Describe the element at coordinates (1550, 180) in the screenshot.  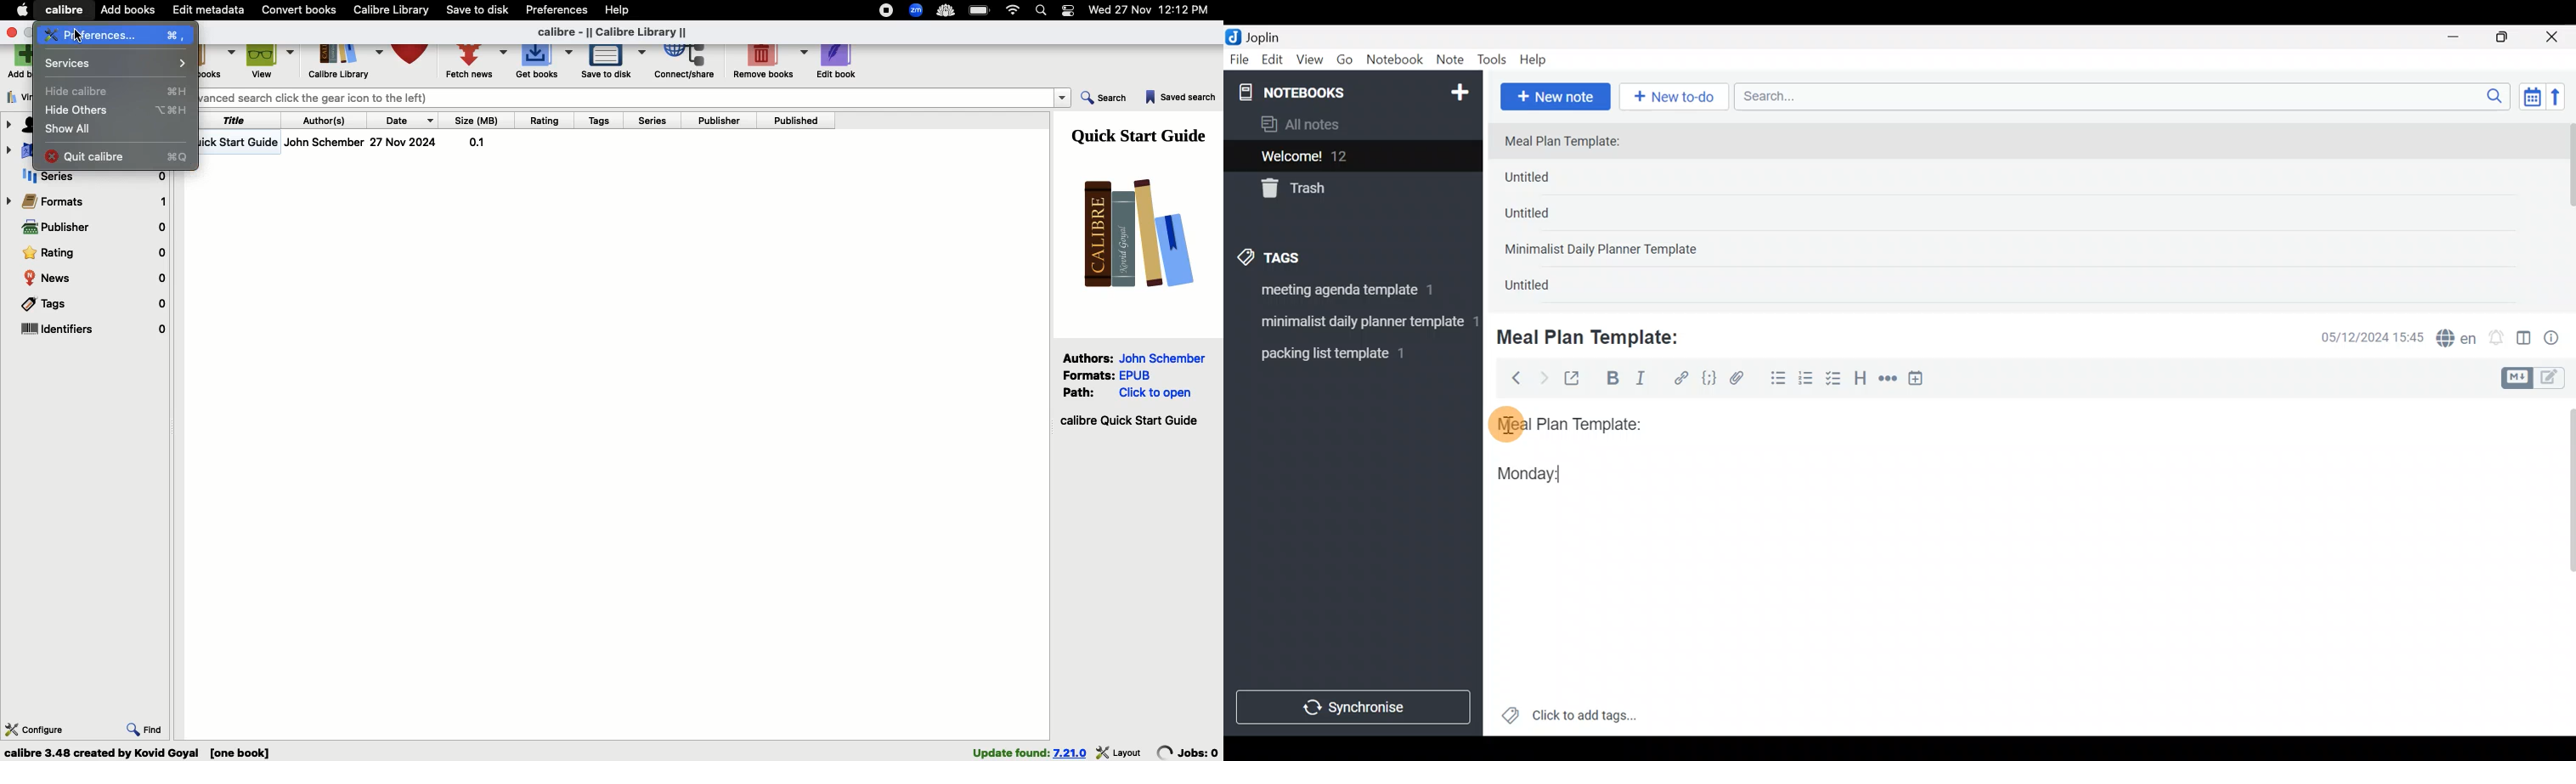
I see `Untitled` at that location.